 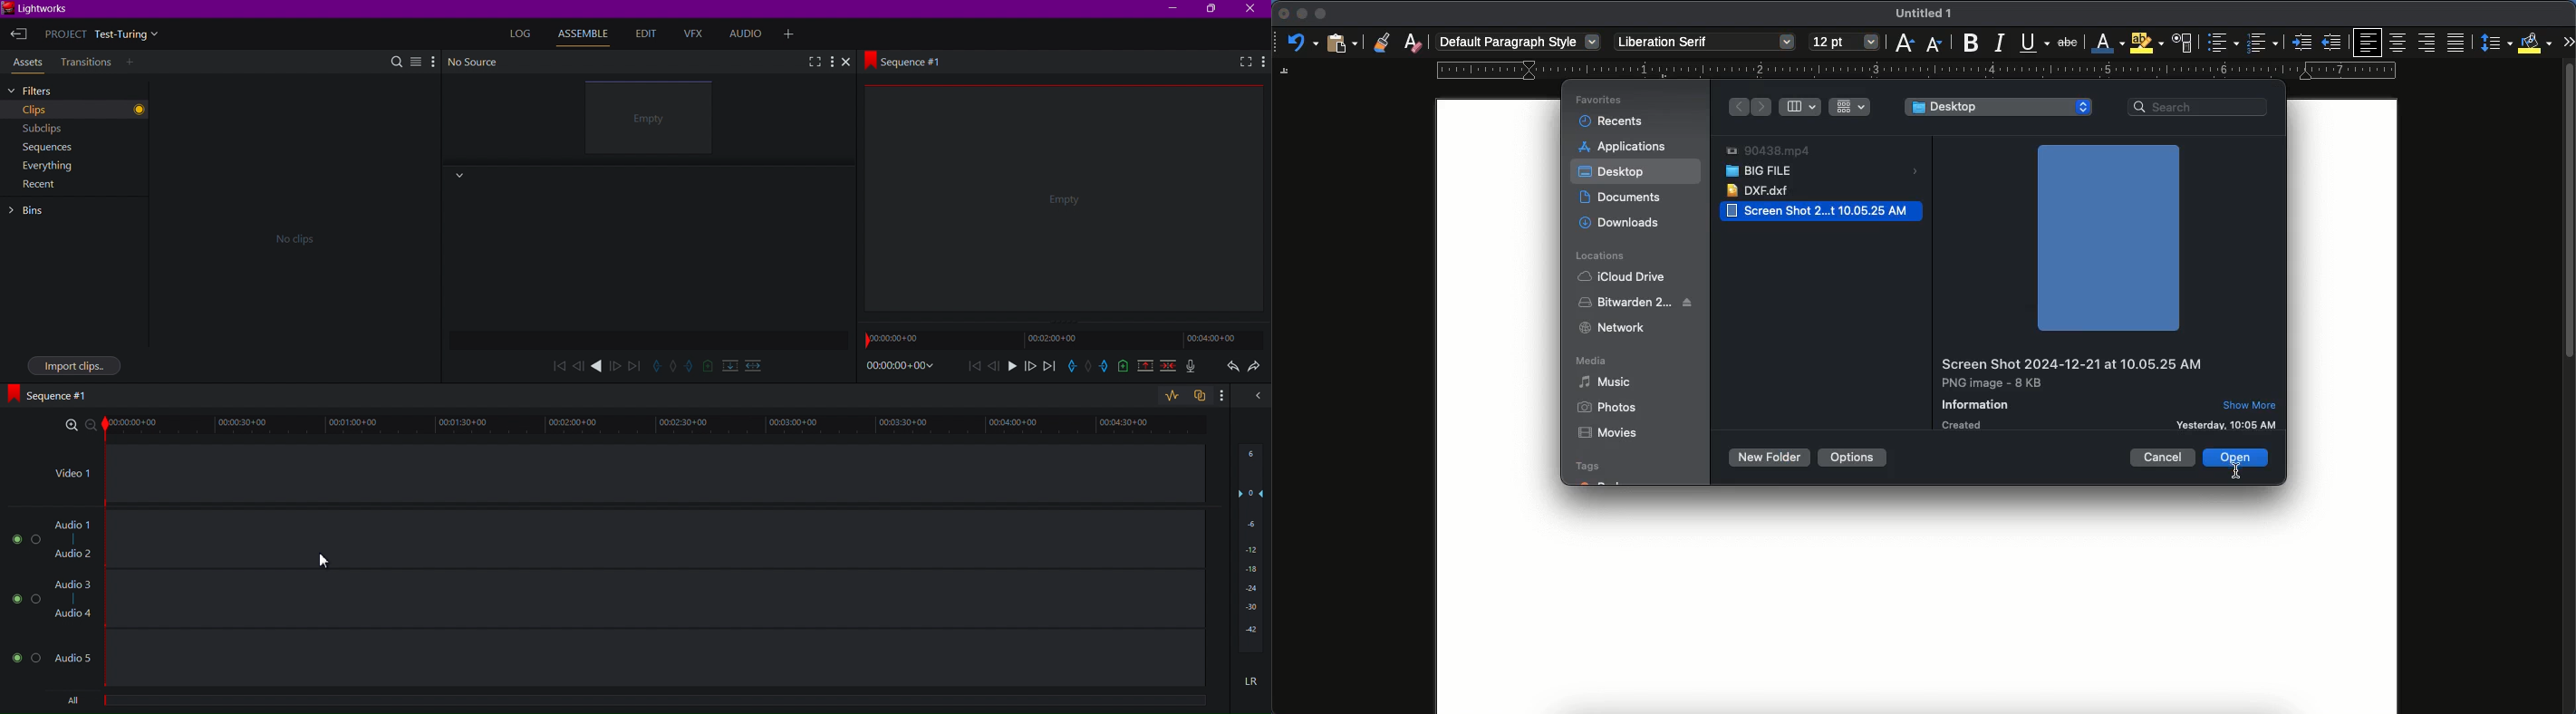 I want to click on maximize, so click(x=1320, y=14).